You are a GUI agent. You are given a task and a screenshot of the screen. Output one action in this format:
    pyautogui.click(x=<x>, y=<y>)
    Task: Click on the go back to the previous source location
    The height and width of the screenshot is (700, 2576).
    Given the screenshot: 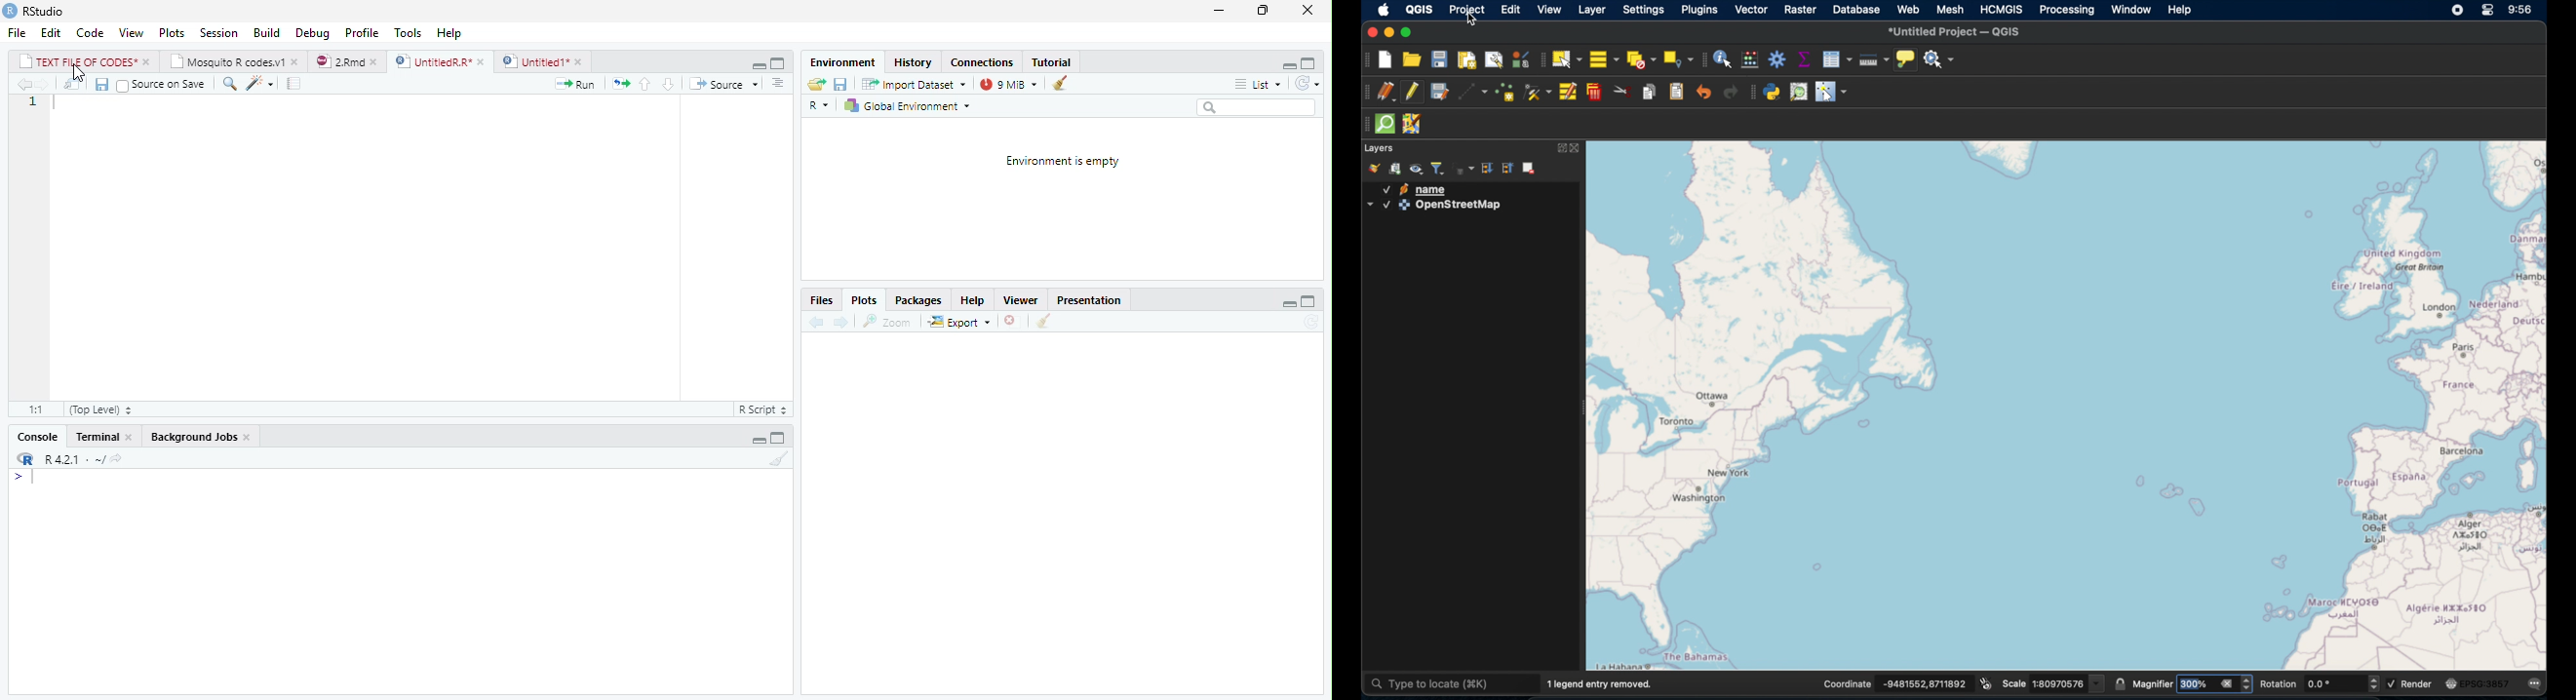 What is the action you would take?
    pyautogui.click(x=27, y=85)
    